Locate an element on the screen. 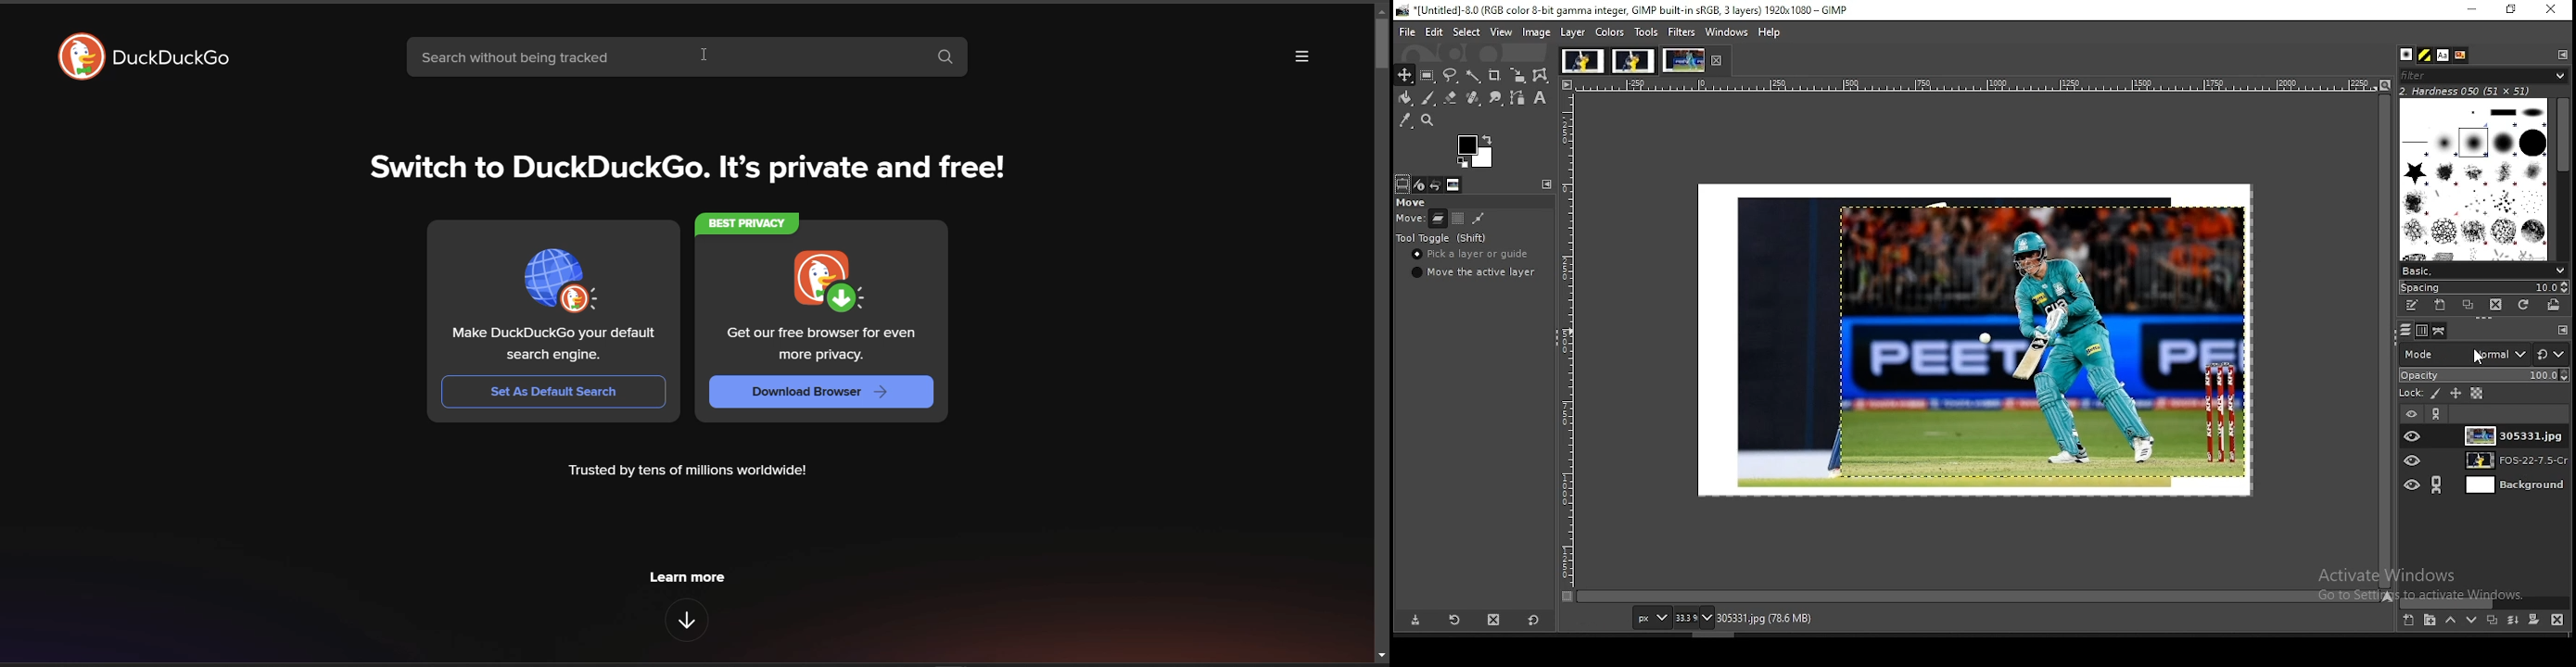 The image size is (2576, 672). eraser tool is located at coordinates (1451, 96).